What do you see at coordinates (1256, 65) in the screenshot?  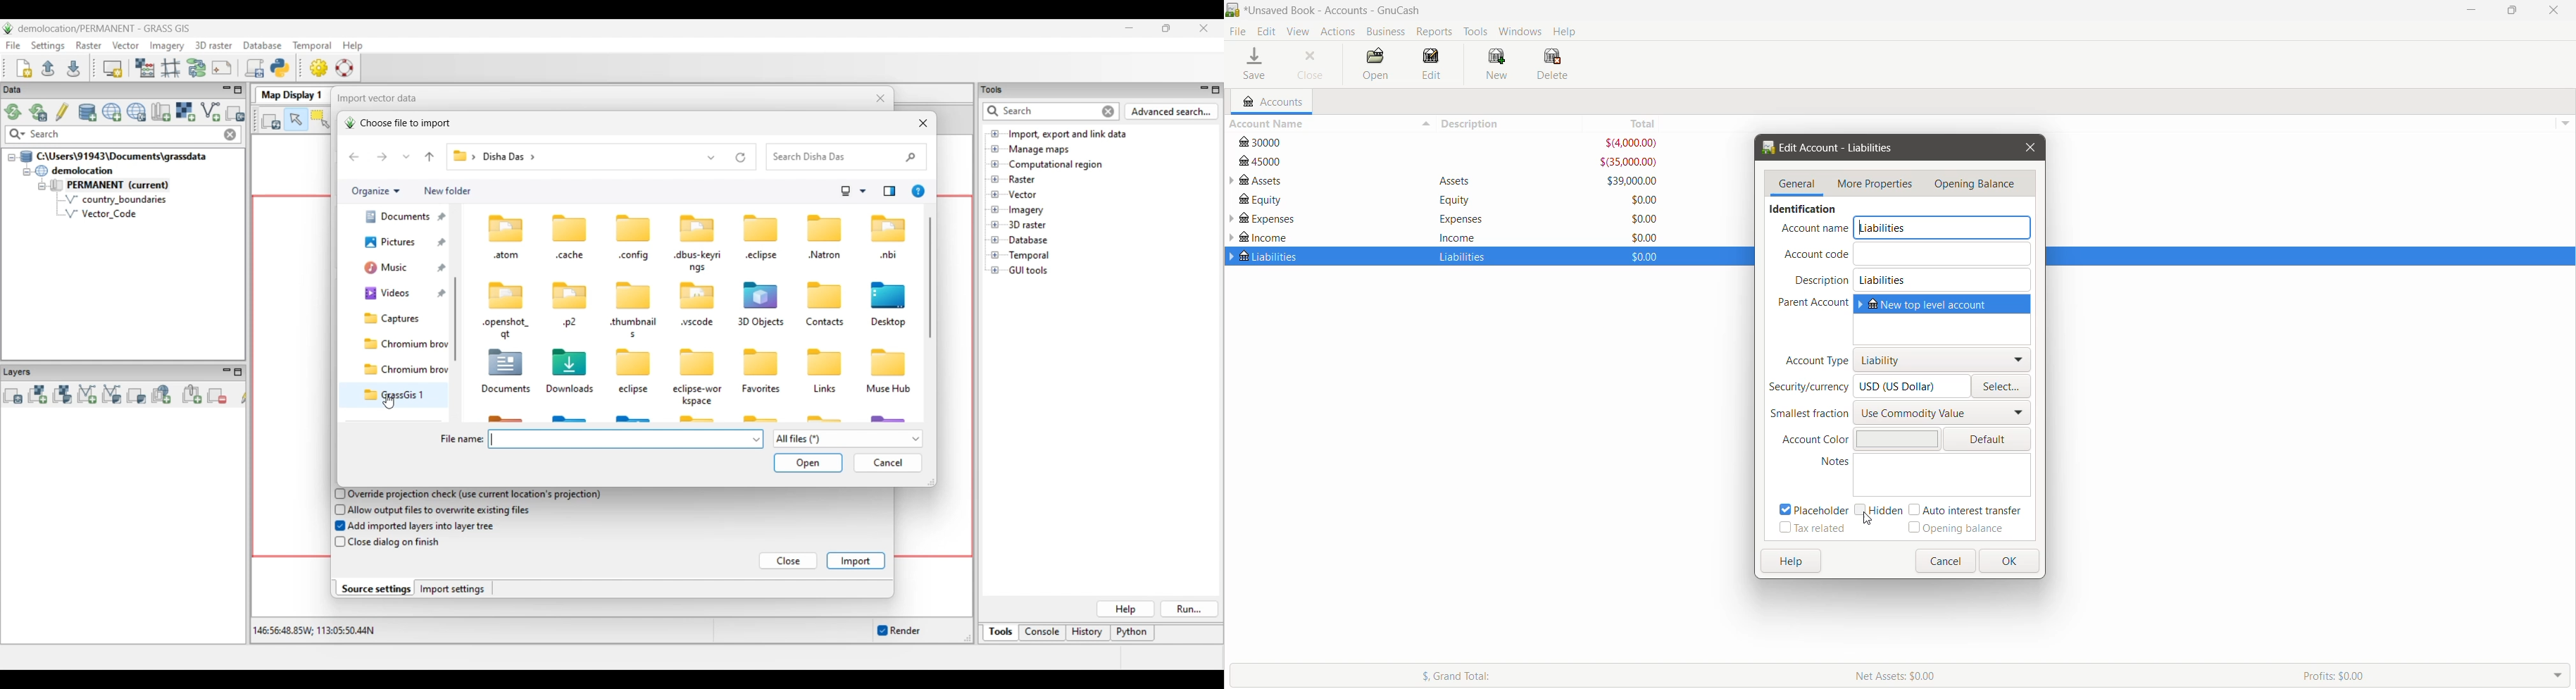 I see `Save` at bounding box center [1256, 65].